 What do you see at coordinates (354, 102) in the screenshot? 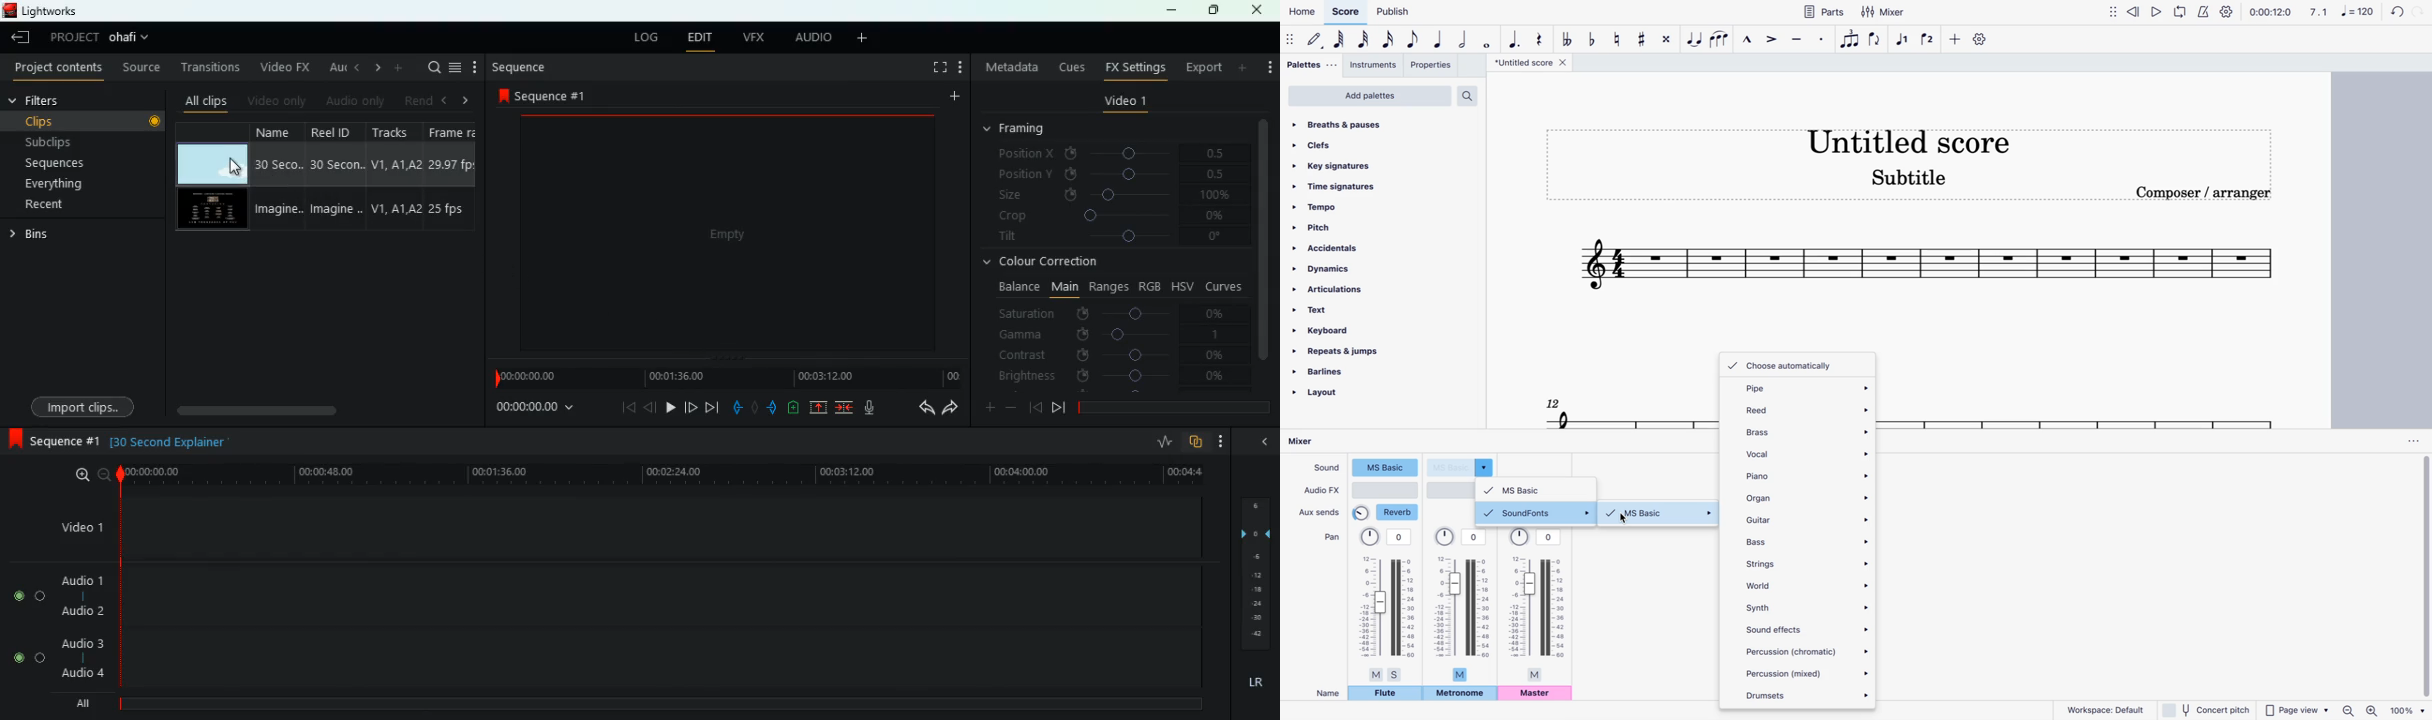
I see `audio only` at bounding box center [354, 102].